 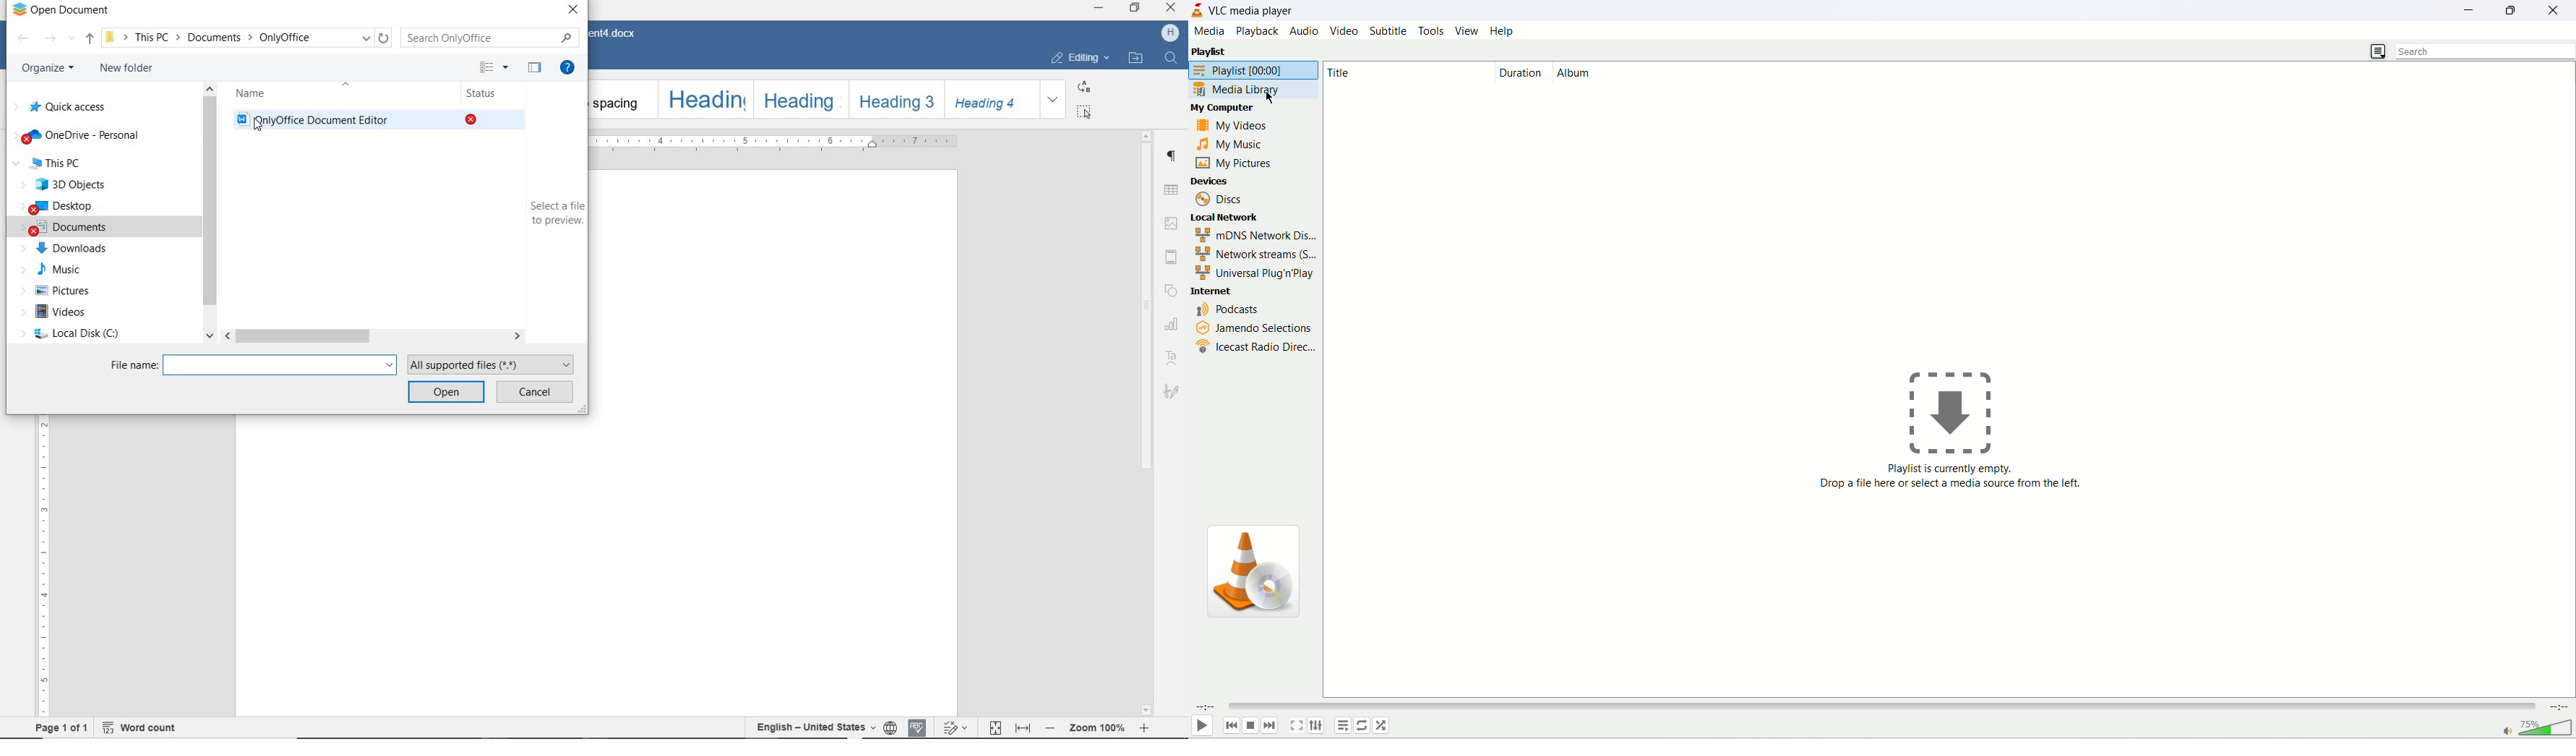 I want to click on playlist is currently empty. Drop a file here or select a media source from the left., so click(x=1953, y=488).